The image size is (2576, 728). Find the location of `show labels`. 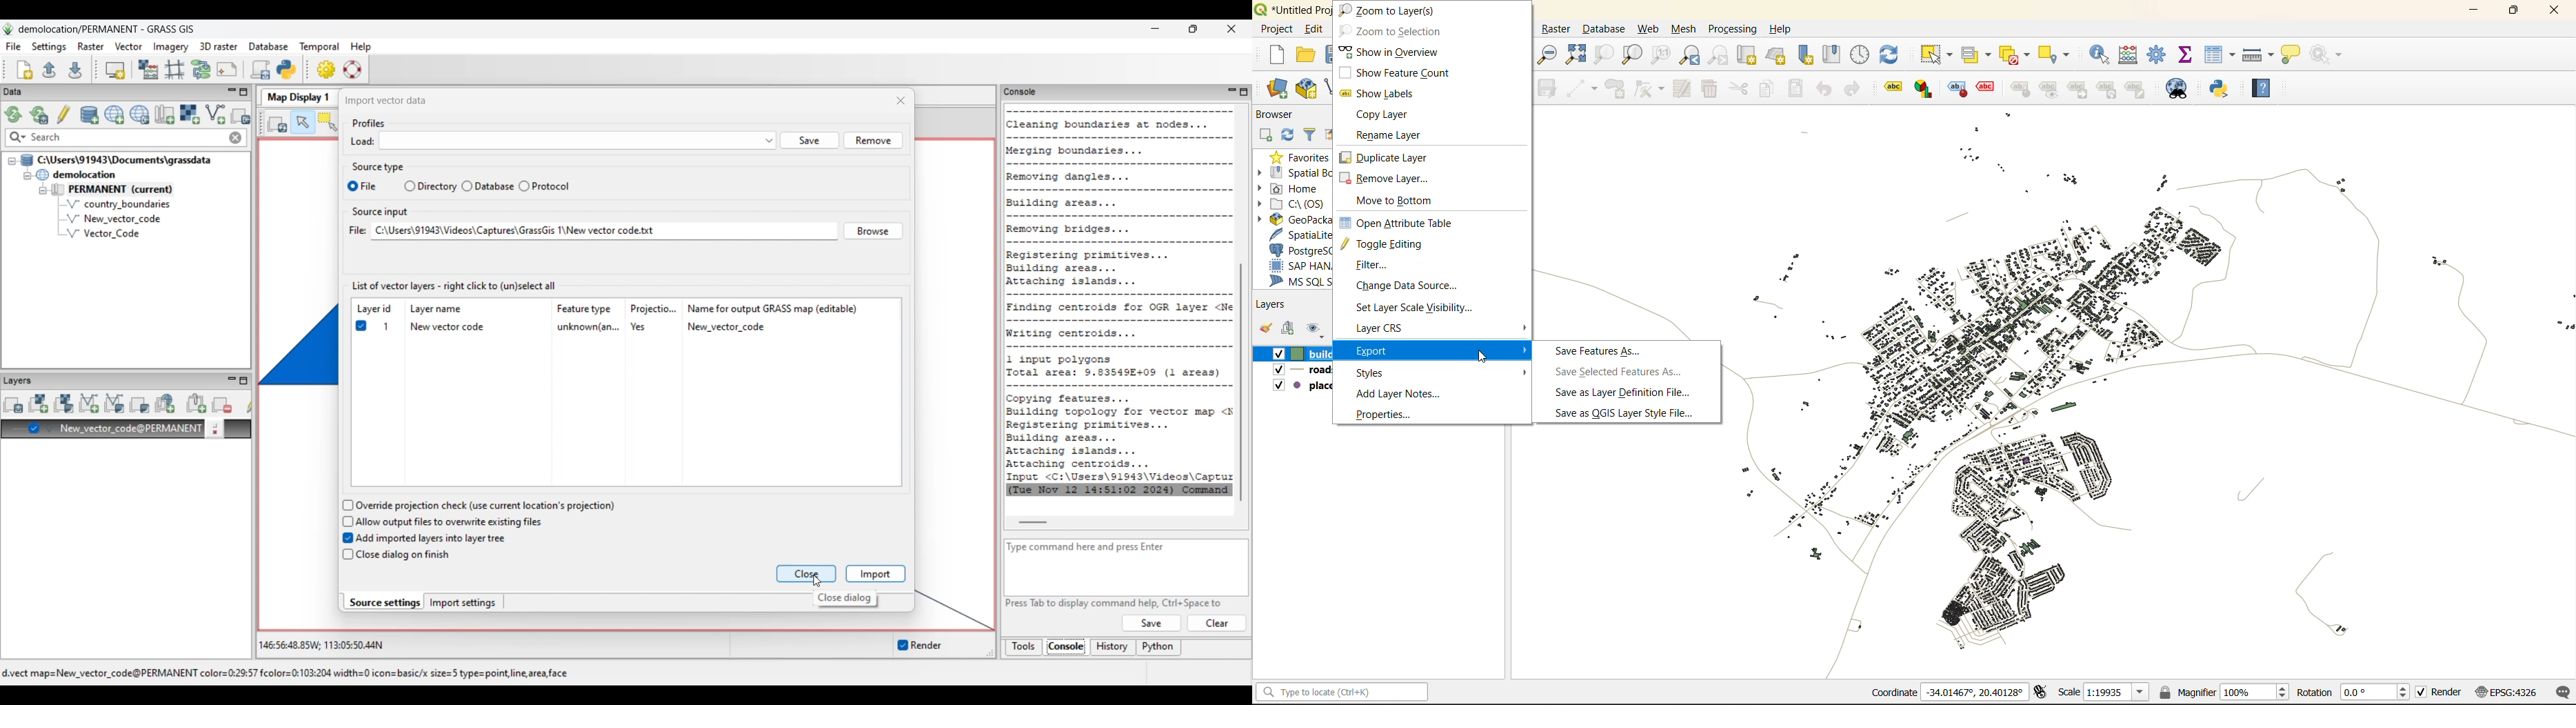

show labels is located at coordinates (1383, 97).